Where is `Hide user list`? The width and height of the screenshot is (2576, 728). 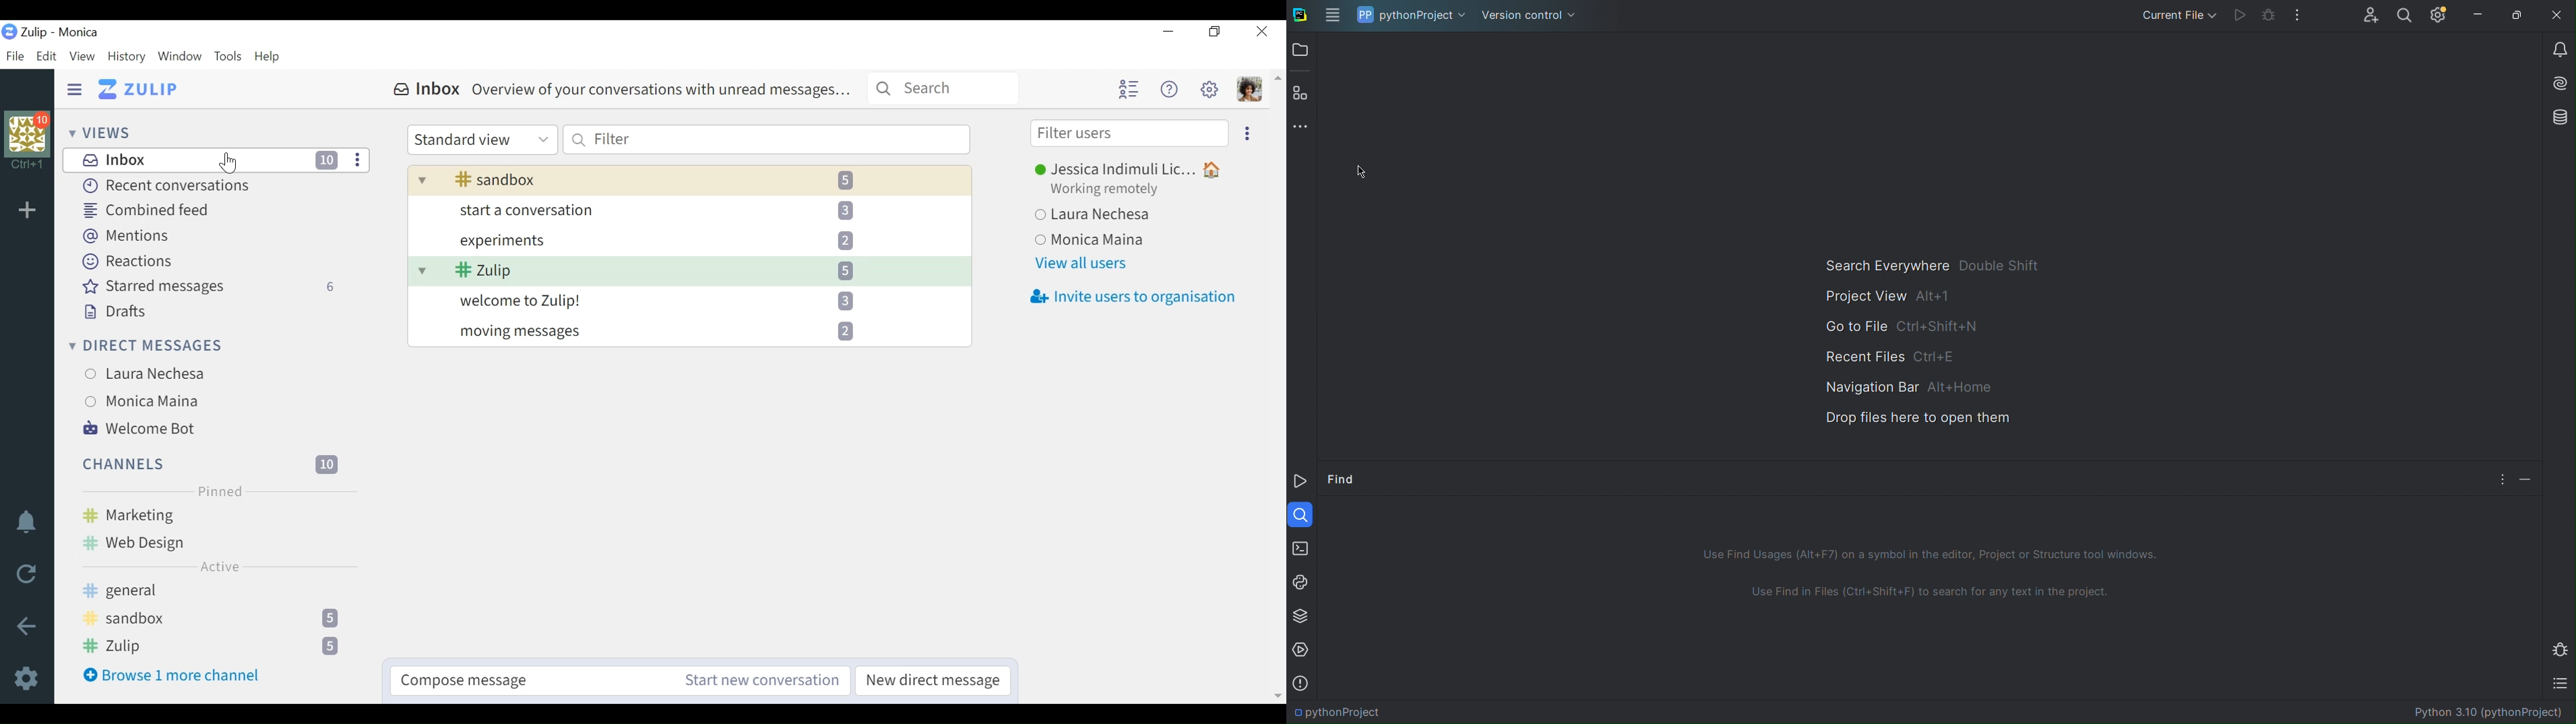 Hide user list is located at coordinates (1131, 90).